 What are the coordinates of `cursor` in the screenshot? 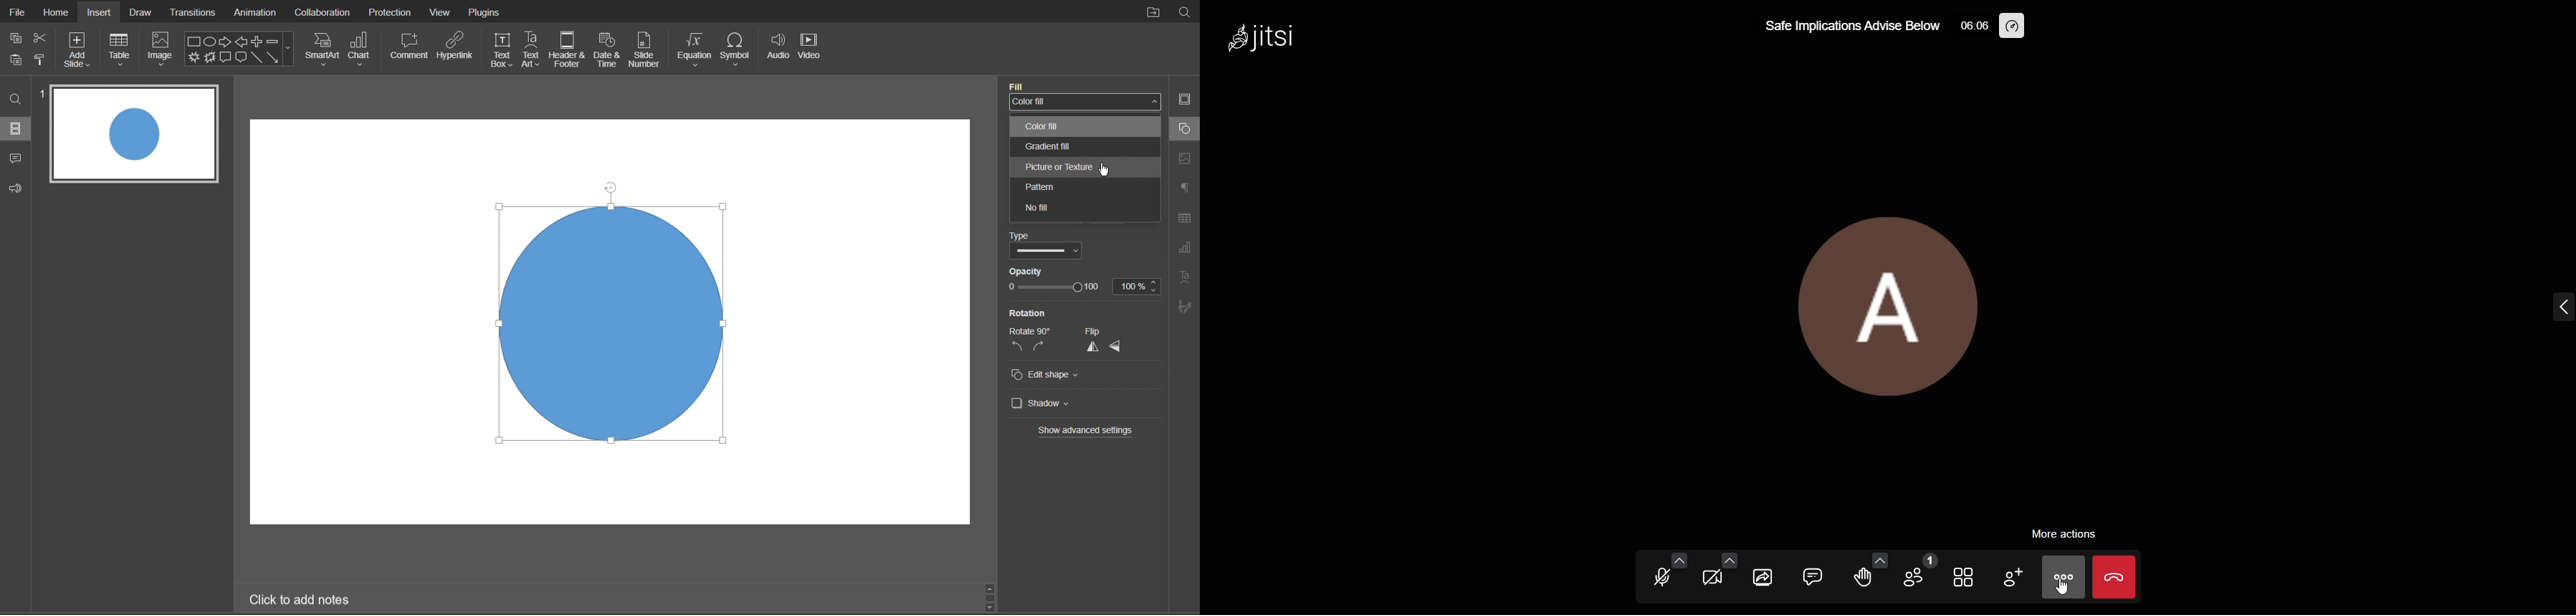 It's located at (1104, 169).